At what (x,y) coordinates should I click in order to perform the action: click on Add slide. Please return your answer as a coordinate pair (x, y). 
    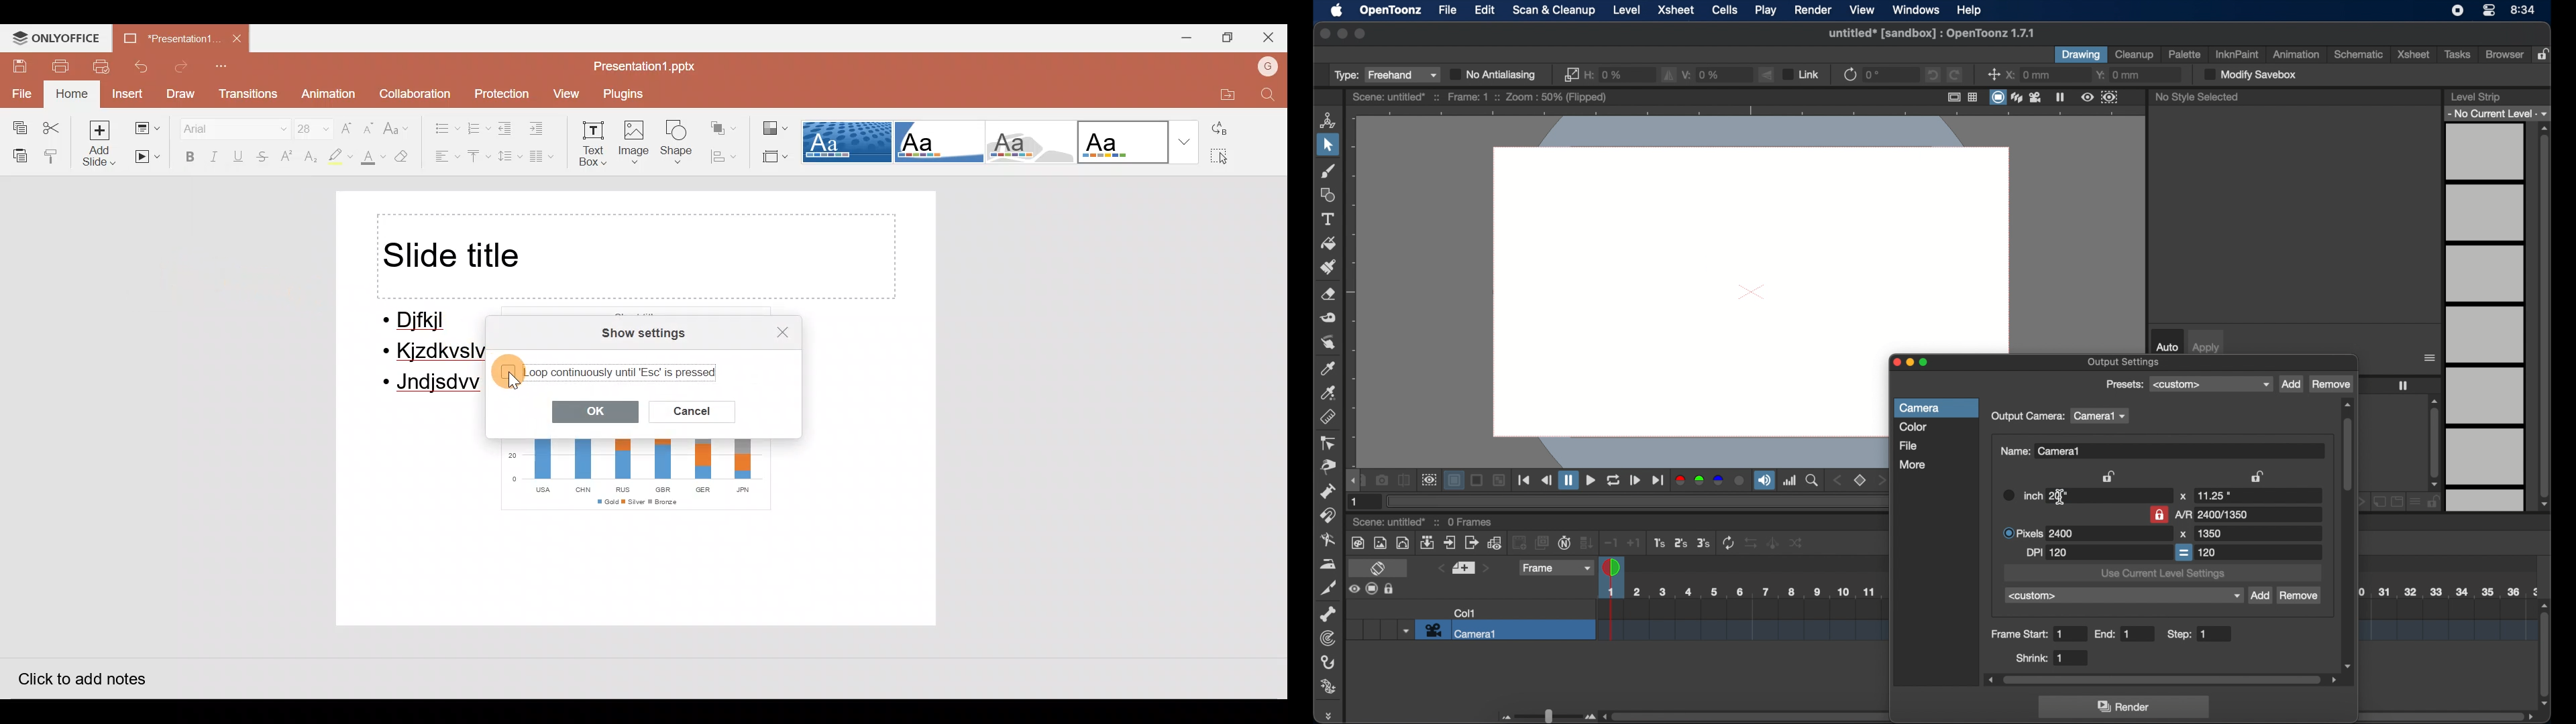
    Looking at the image, I should click on (102, 145).